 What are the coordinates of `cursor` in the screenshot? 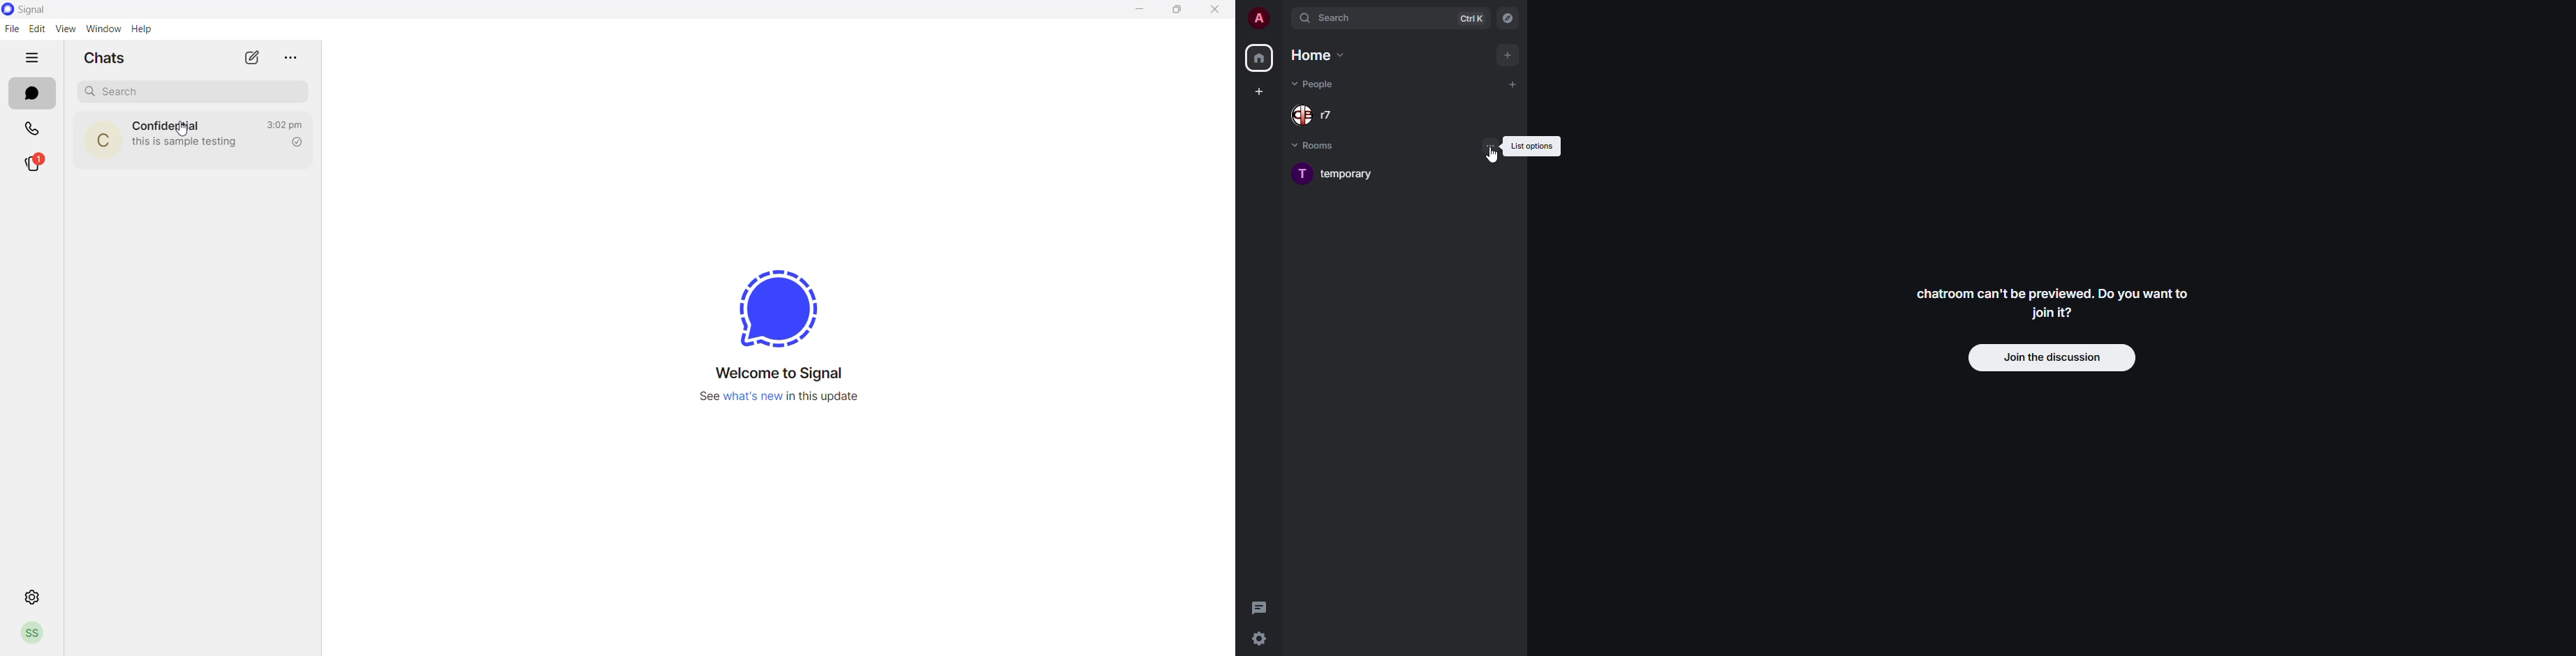 It's located at (1487, 165).